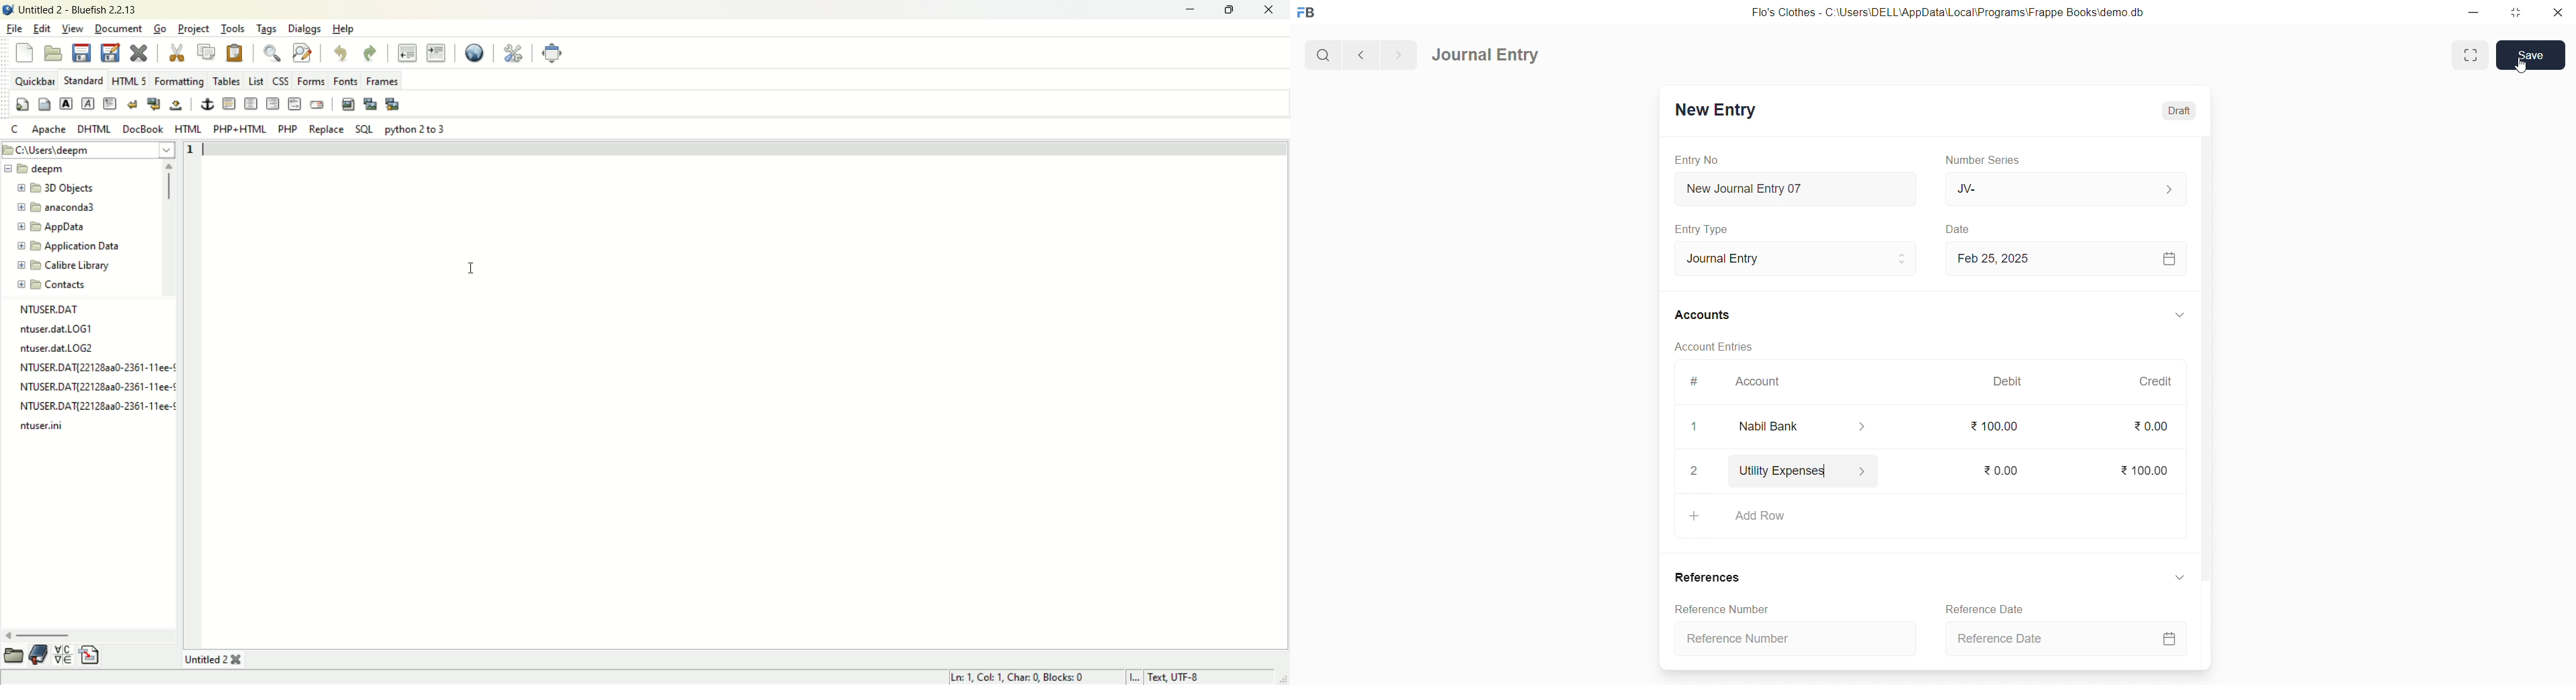 The image size is (2576, 700). What do you see at coordinates (2155, 381) in the screenshot?
I see `Credit` at bounding box center [2155, 381].